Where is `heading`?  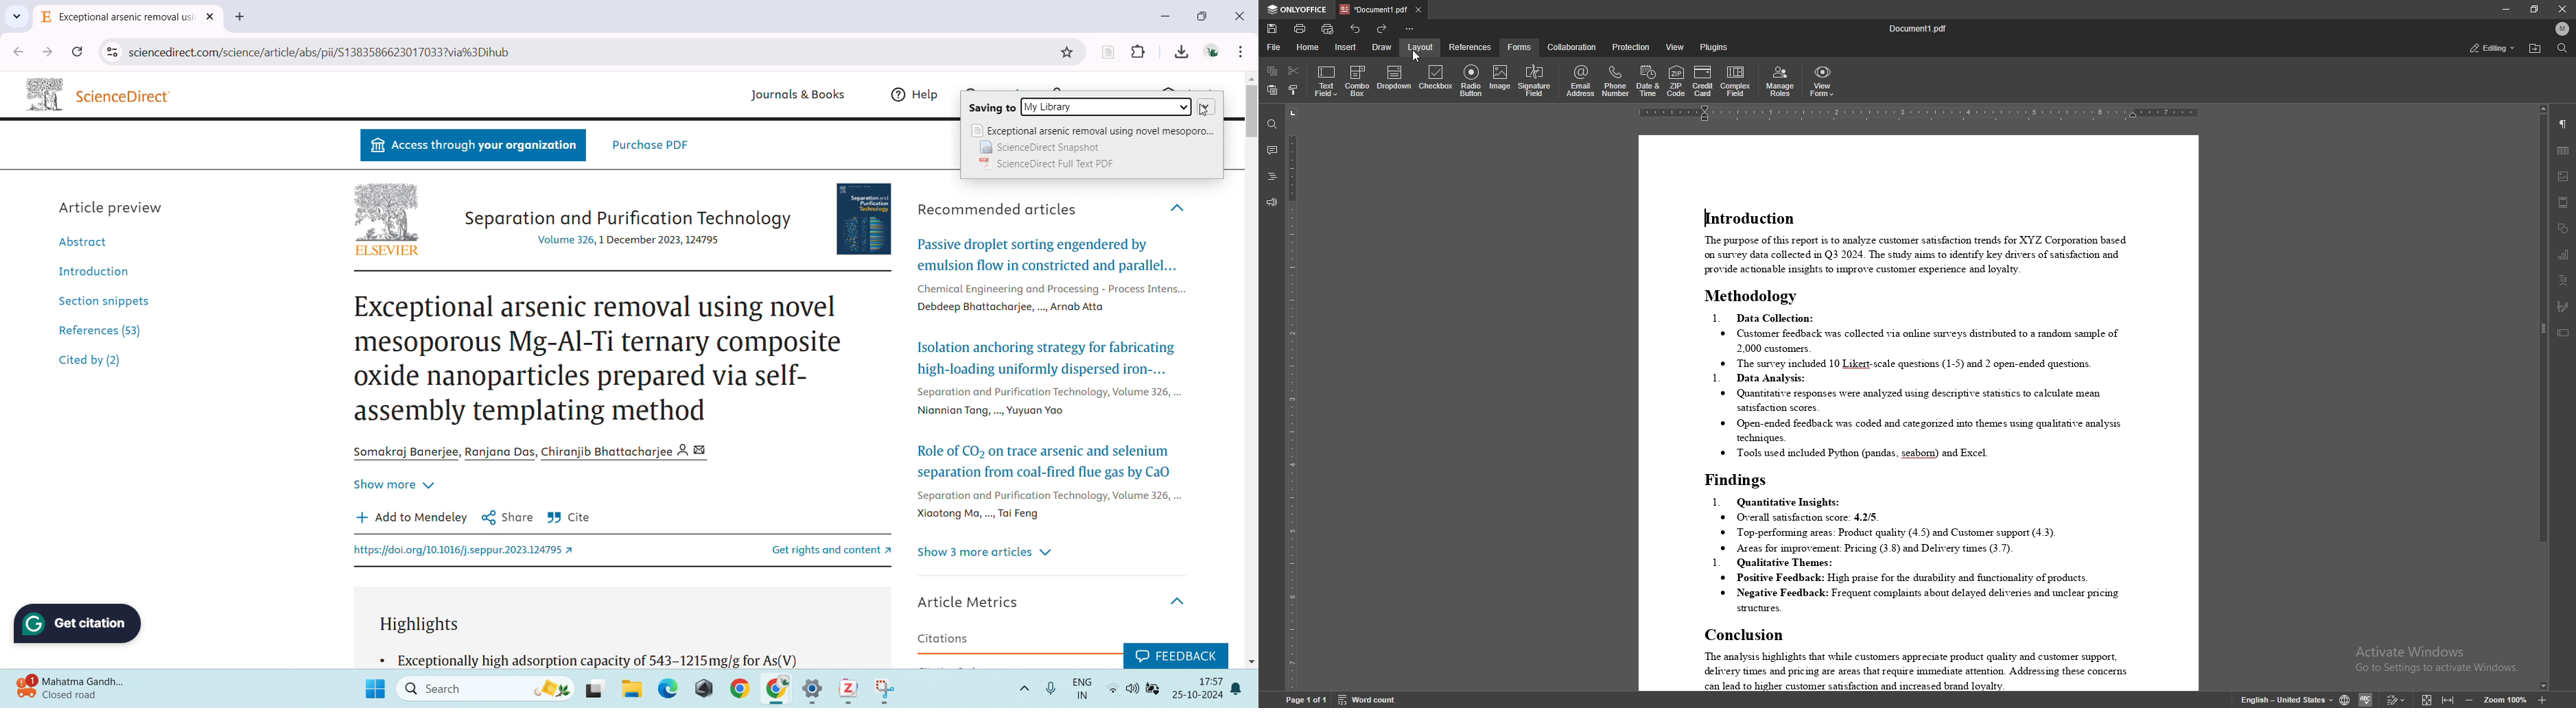
heading is located at coordinates (1272, 177).